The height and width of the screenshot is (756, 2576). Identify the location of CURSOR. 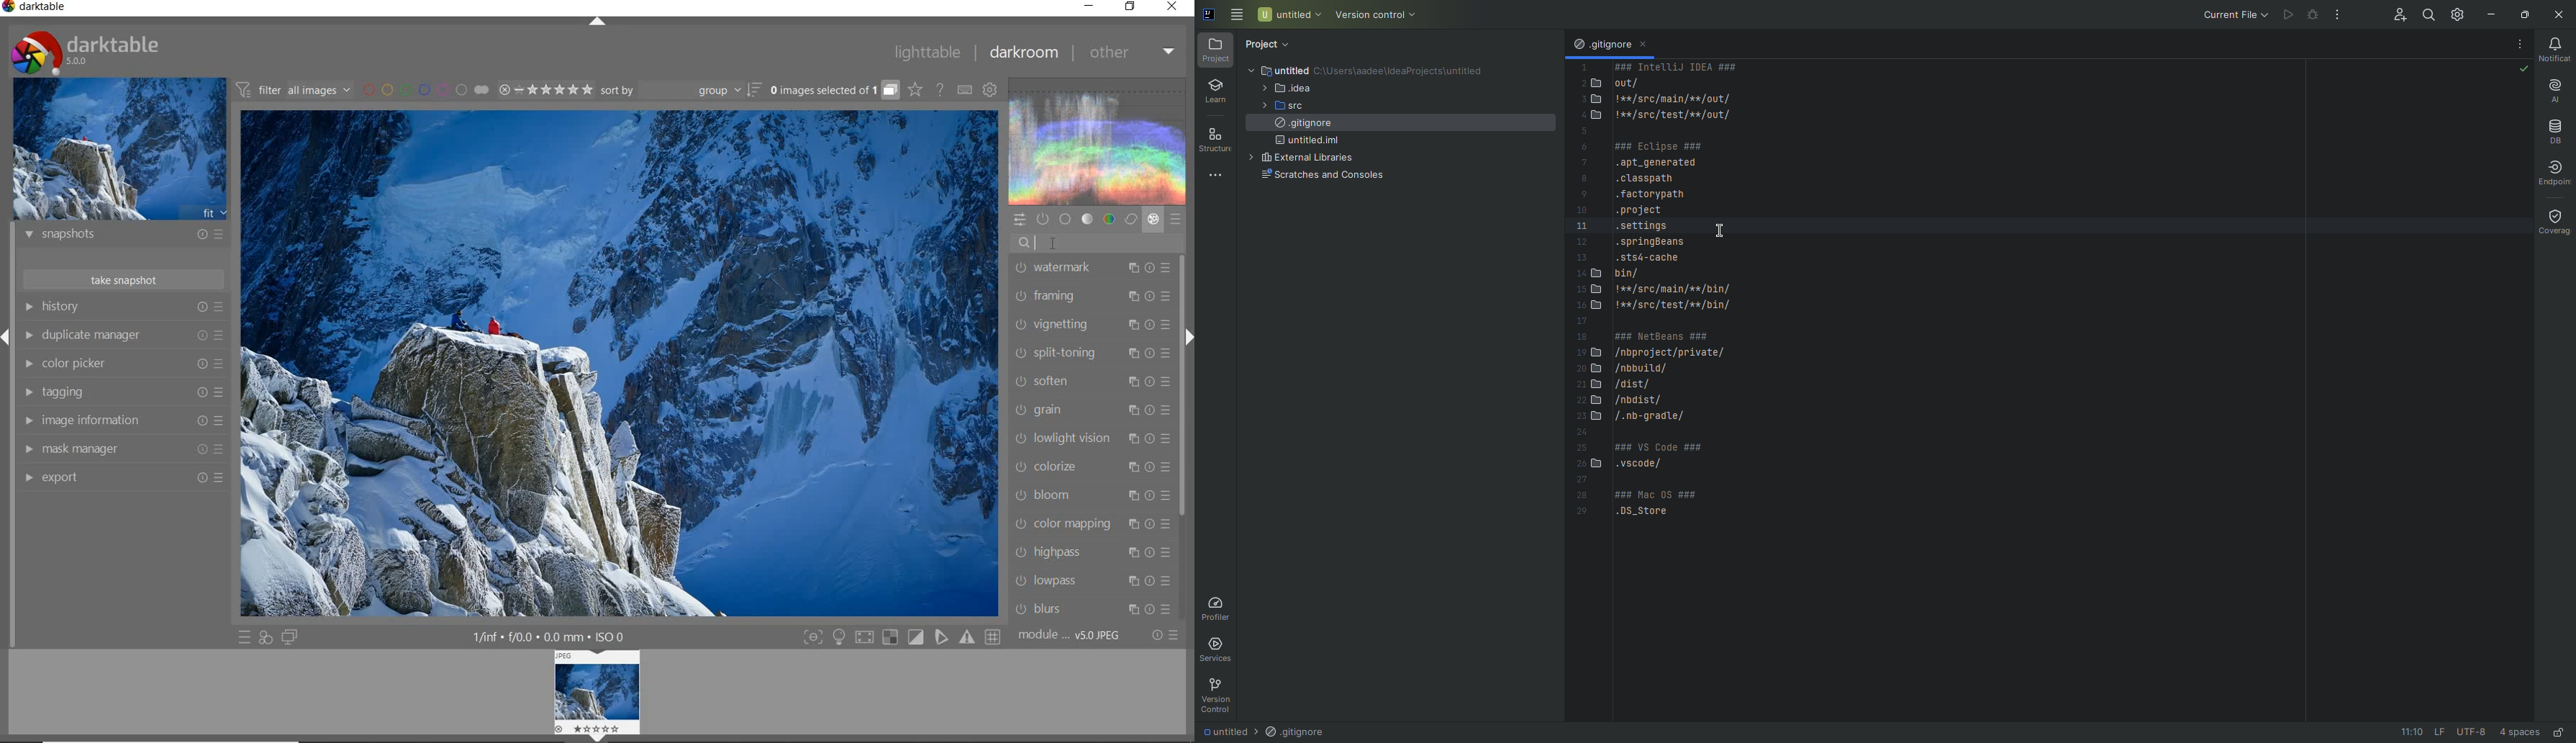
(1058, 246).